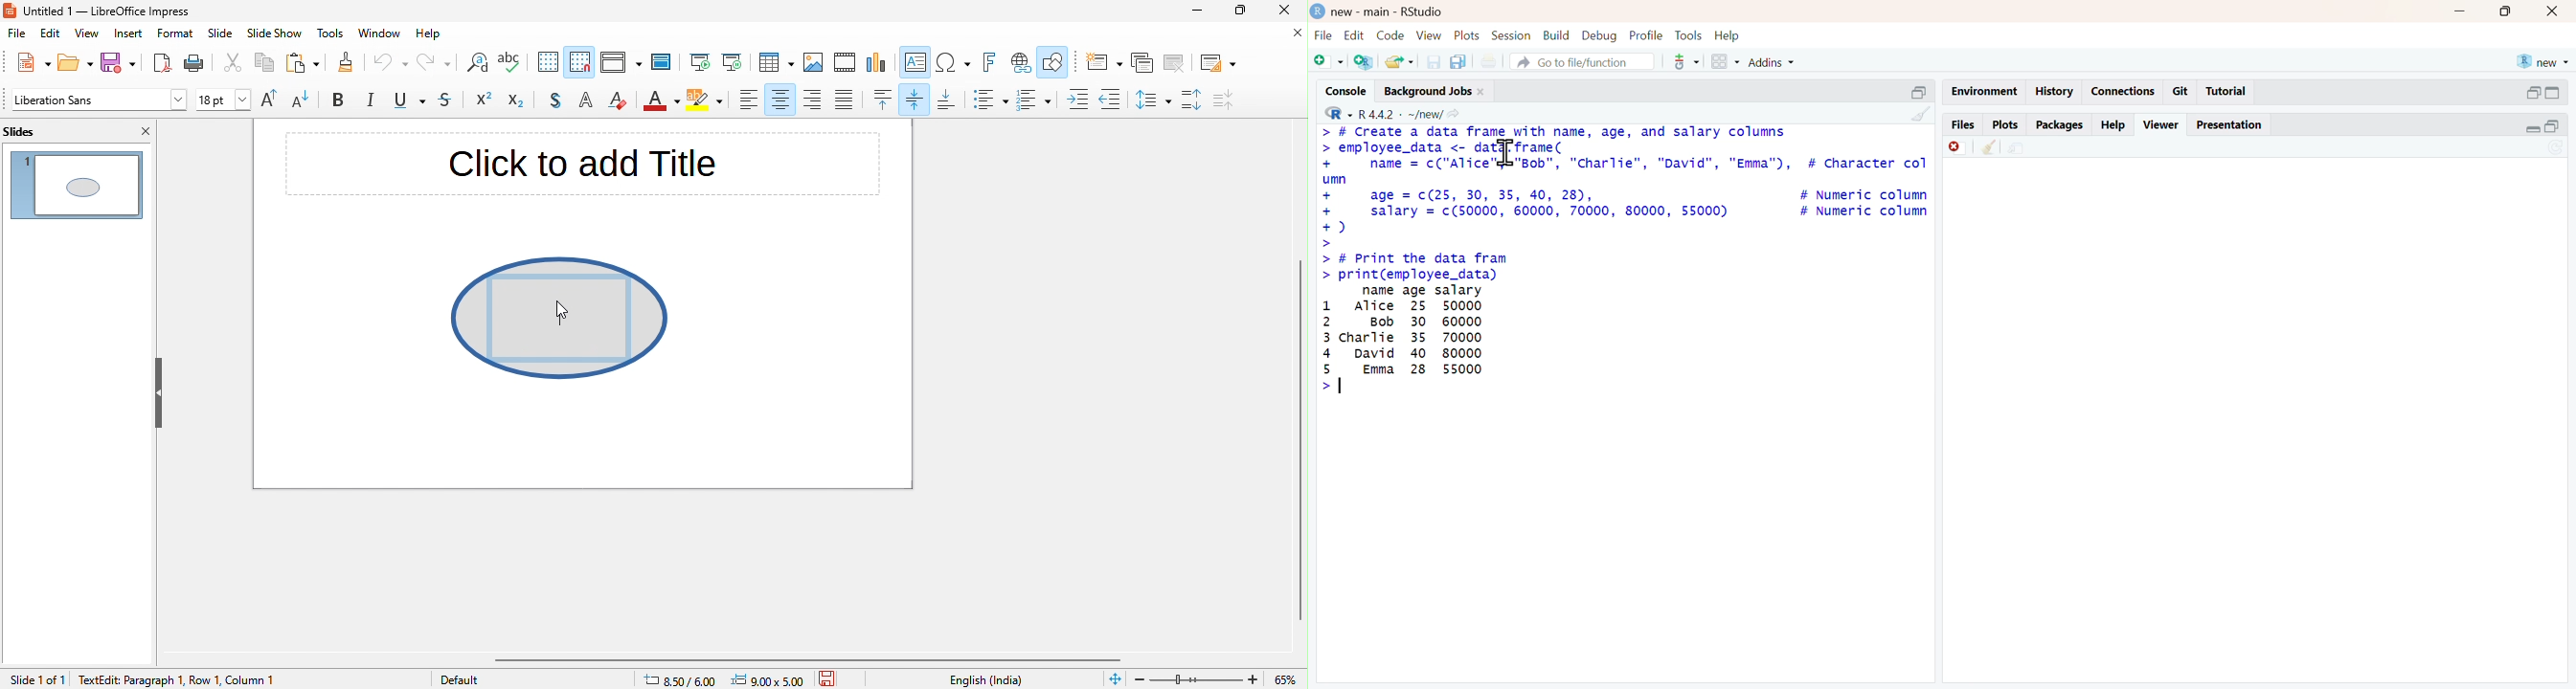 This screenshot has width=2576, height=700. Describe the element at coordinates (118, 64) in the screenshot. I see `save` at that location.